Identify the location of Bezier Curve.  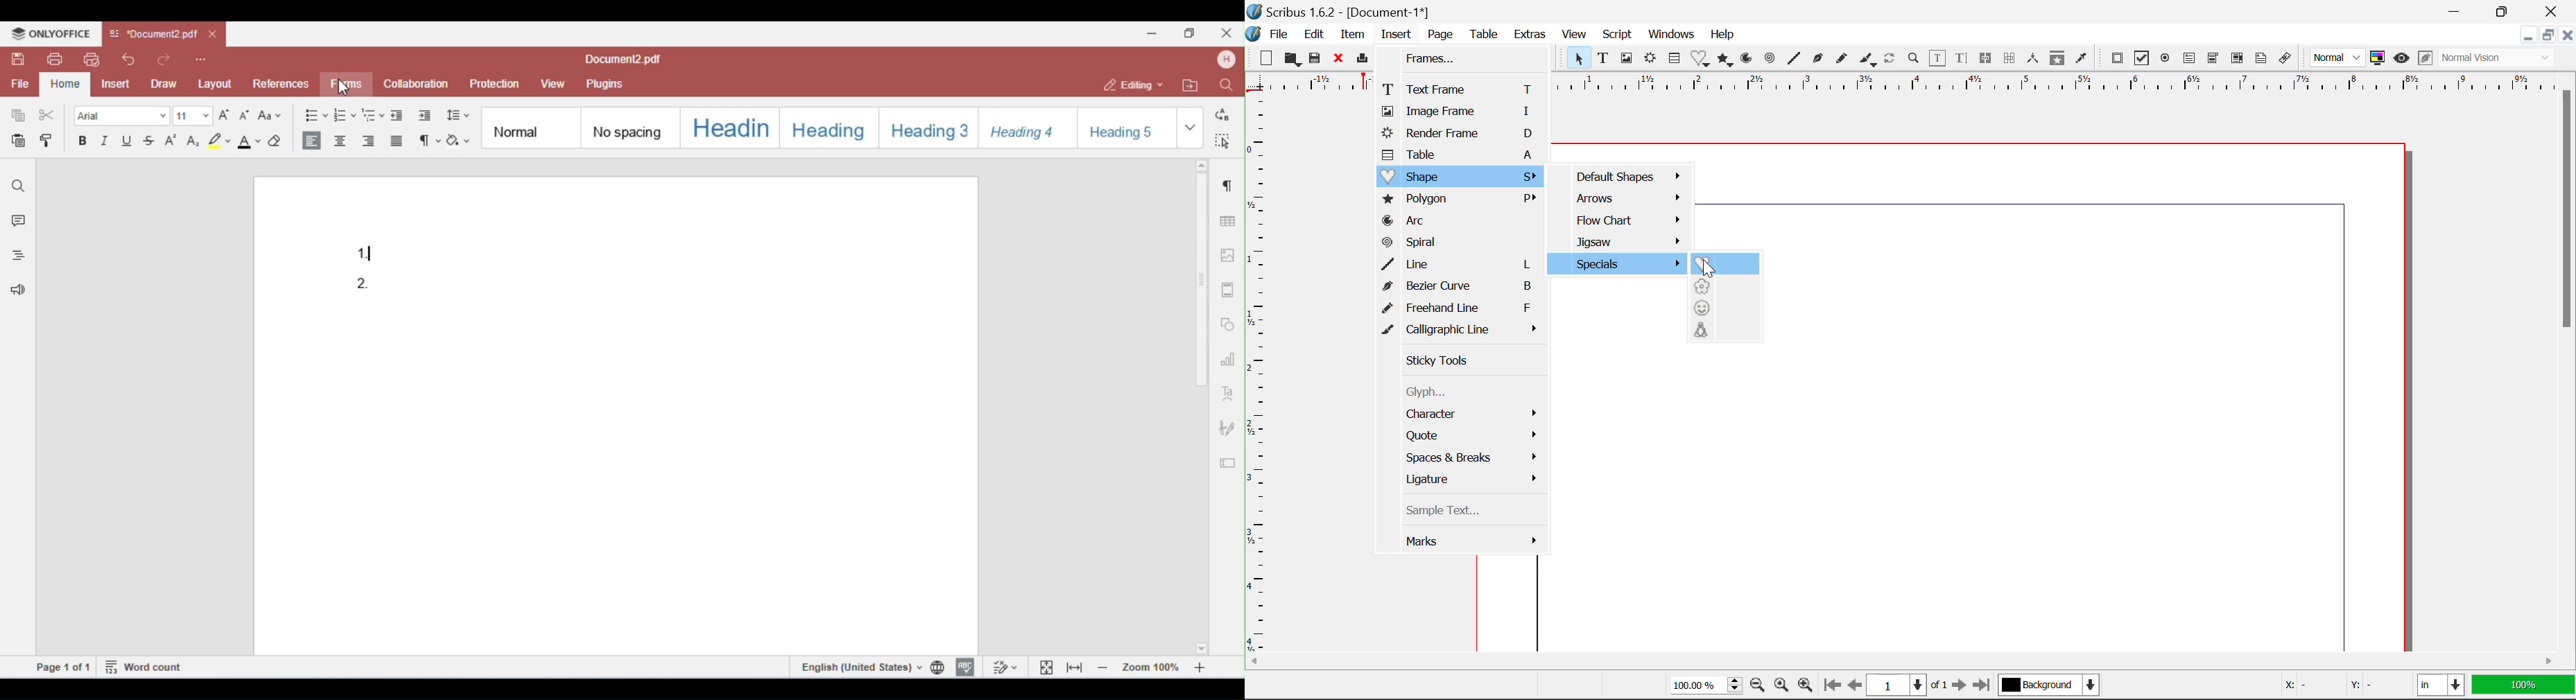
(1819, 60).